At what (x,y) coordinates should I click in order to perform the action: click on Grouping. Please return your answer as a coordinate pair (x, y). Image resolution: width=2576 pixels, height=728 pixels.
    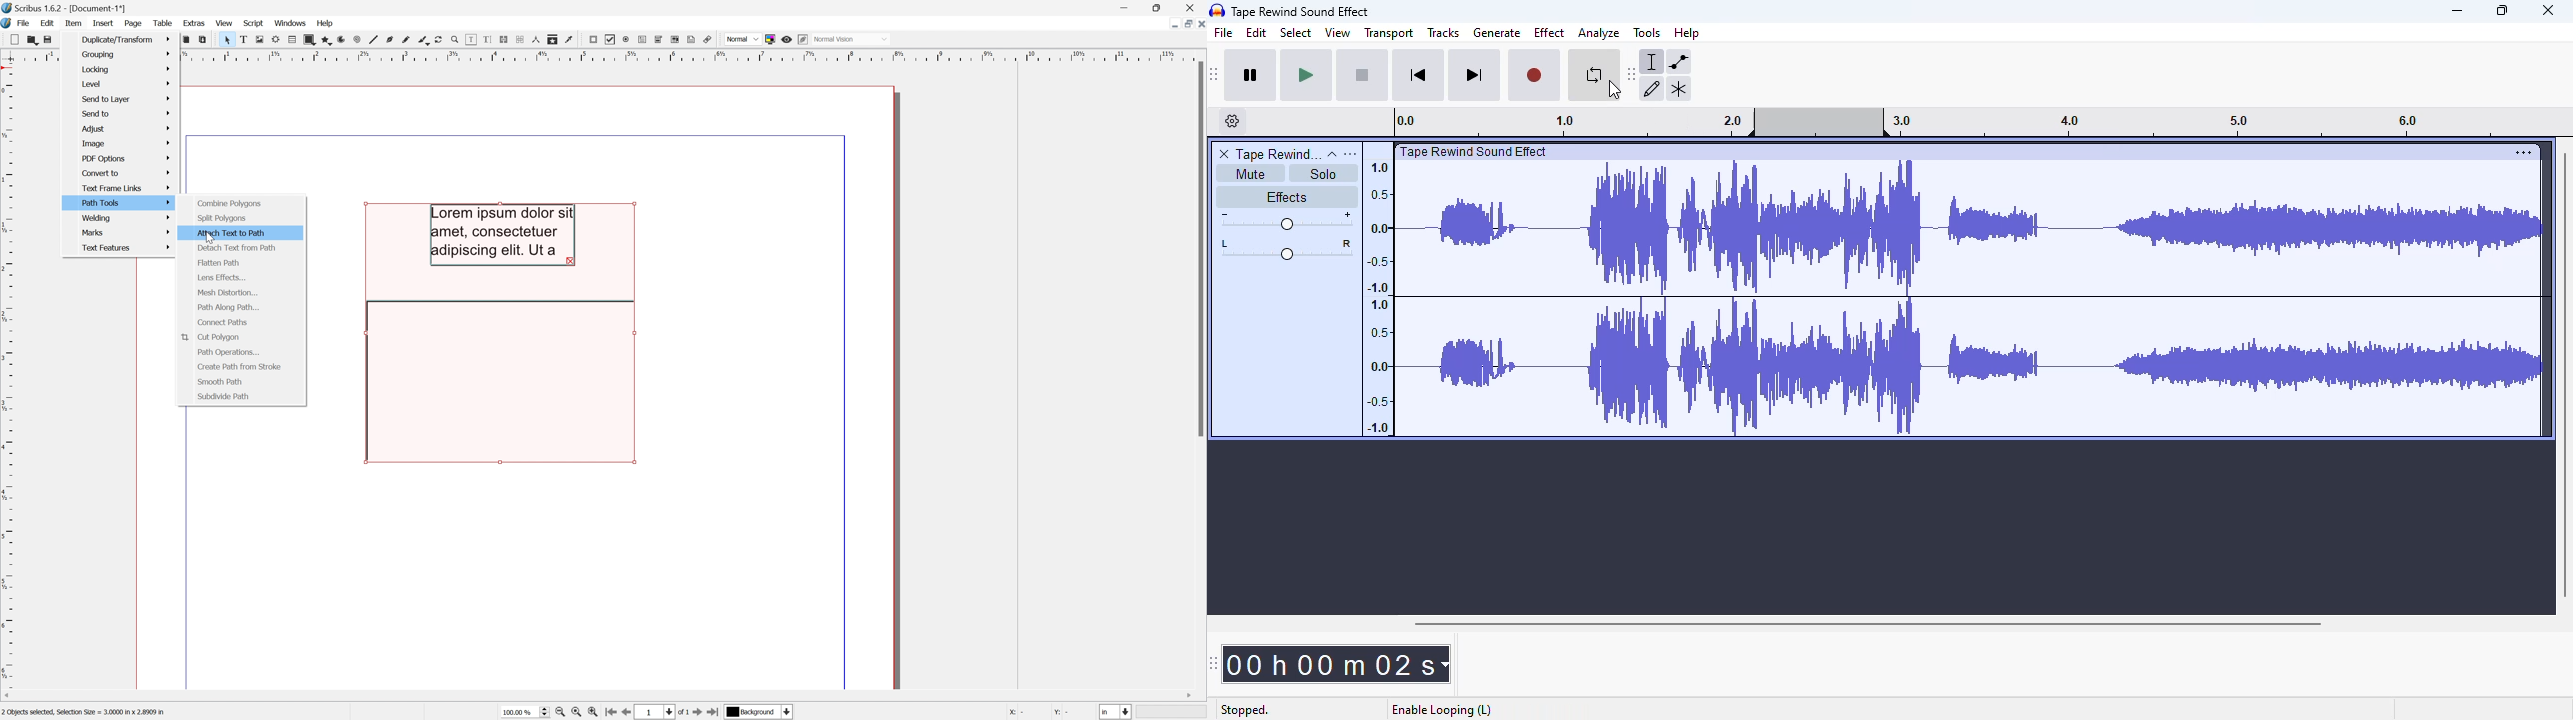
    Looking at the image, I should click on (126, 54).